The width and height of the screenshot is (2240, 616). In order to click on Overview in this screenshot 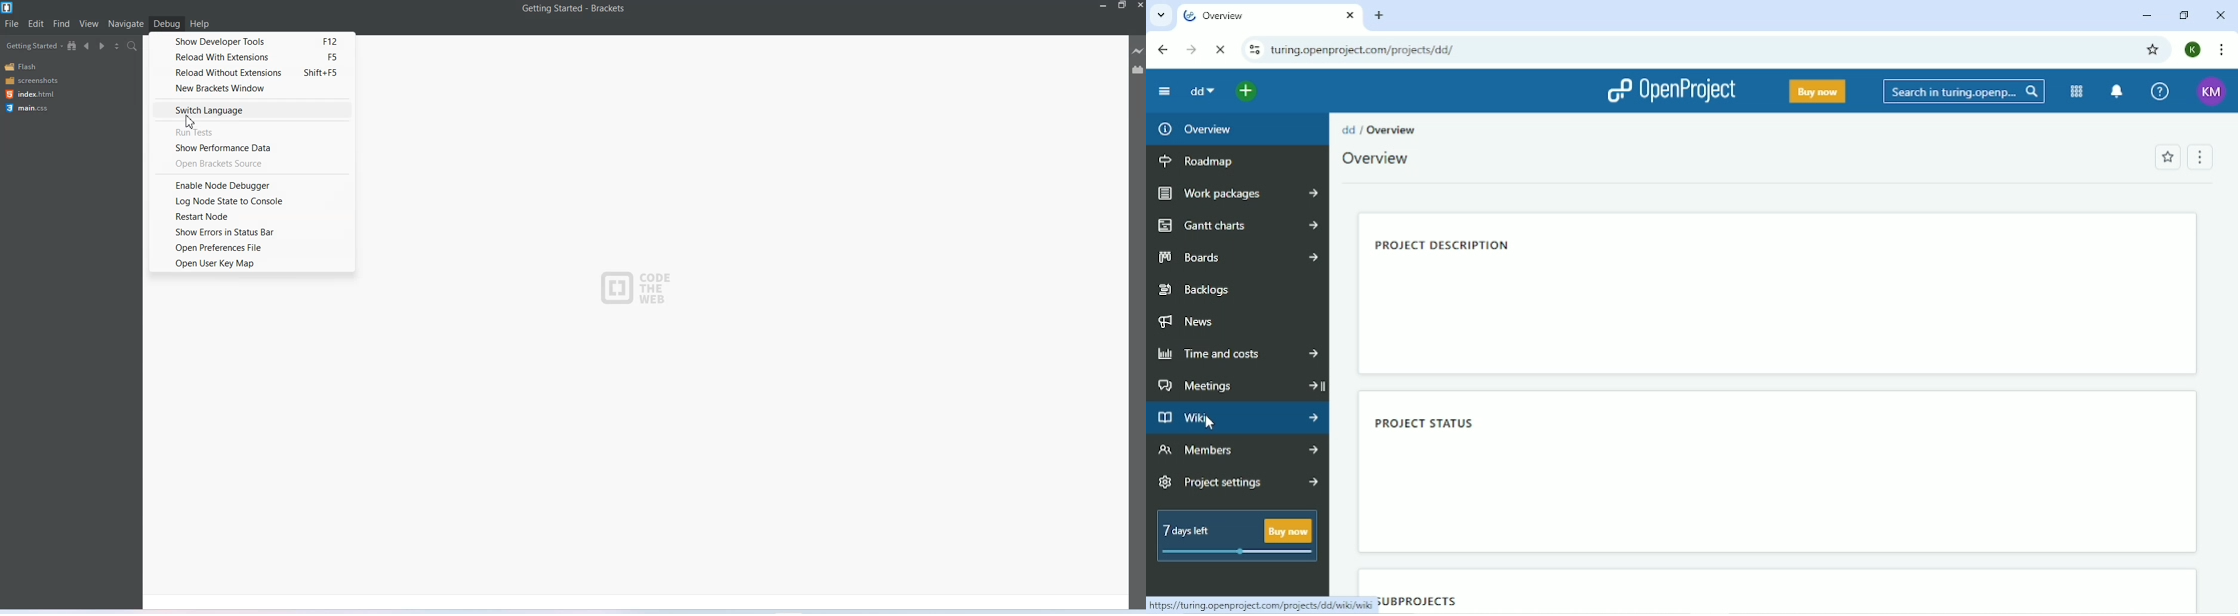, I will do `click(1256, 15)`.